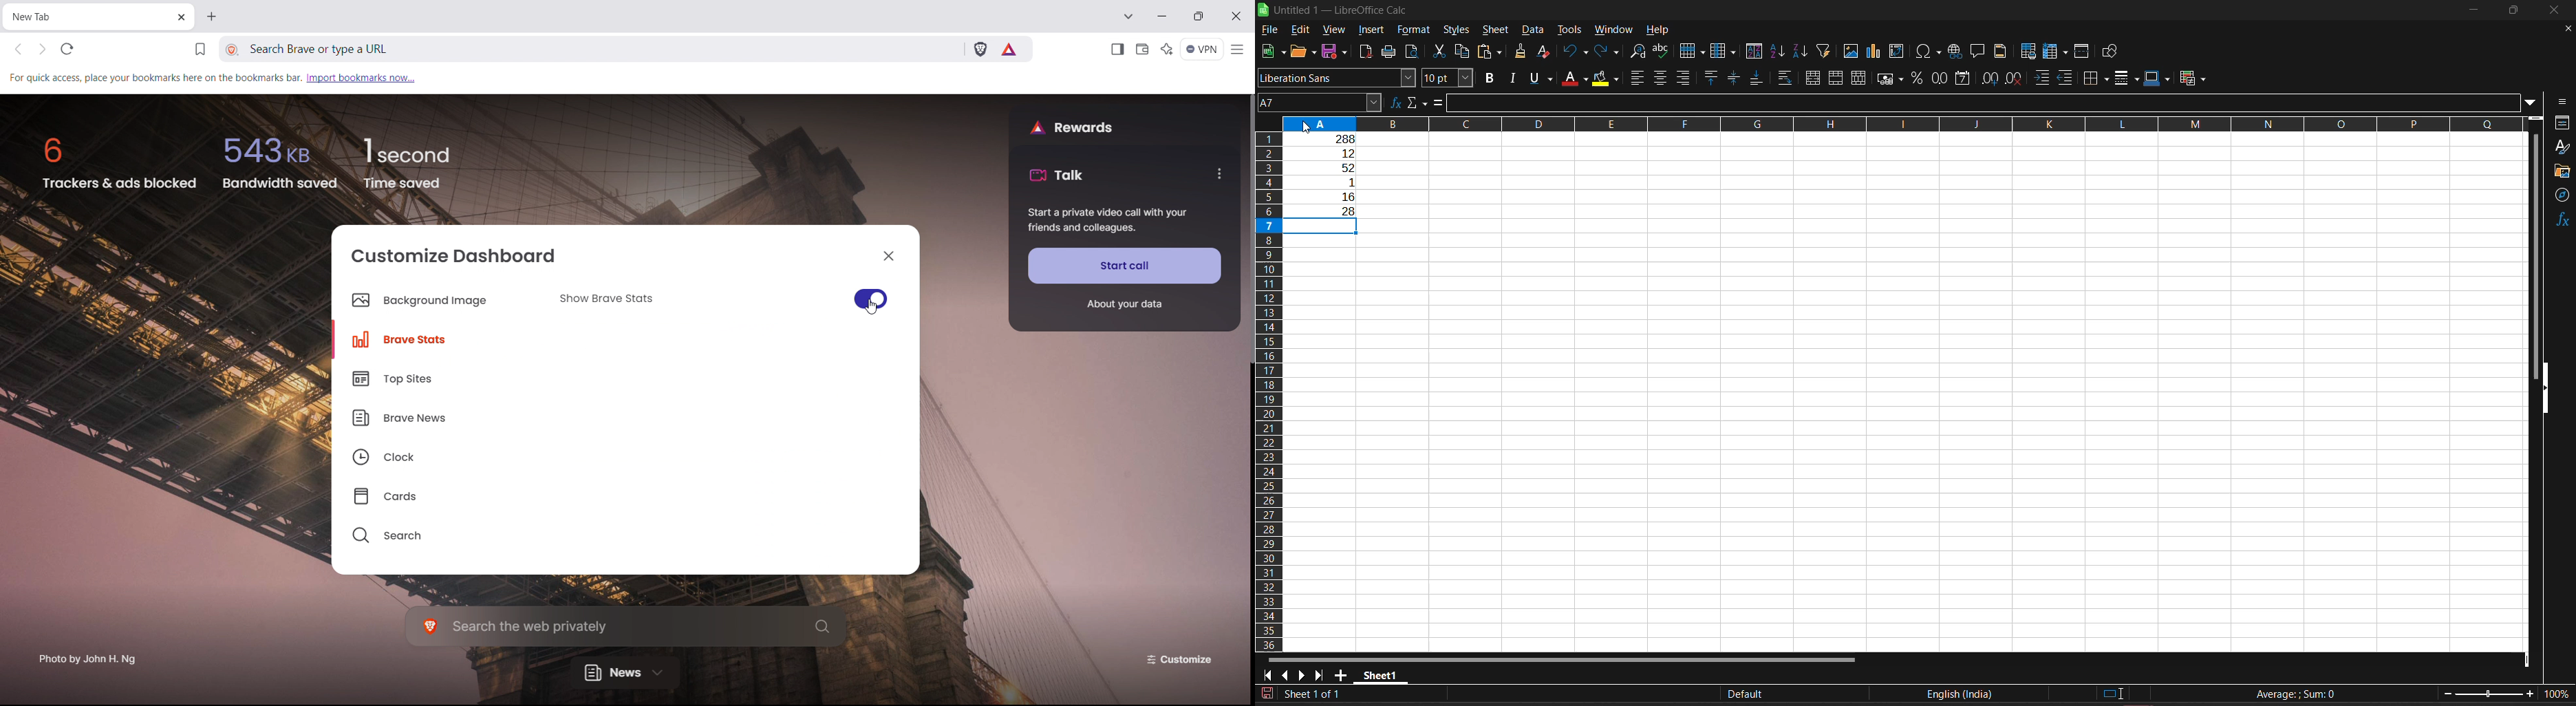 The height and width of the screenshot is (728, 2576). What do you see at coordinates (1333, 31) in the screenshot?
I see `view` at bounding box center [1333, 31].